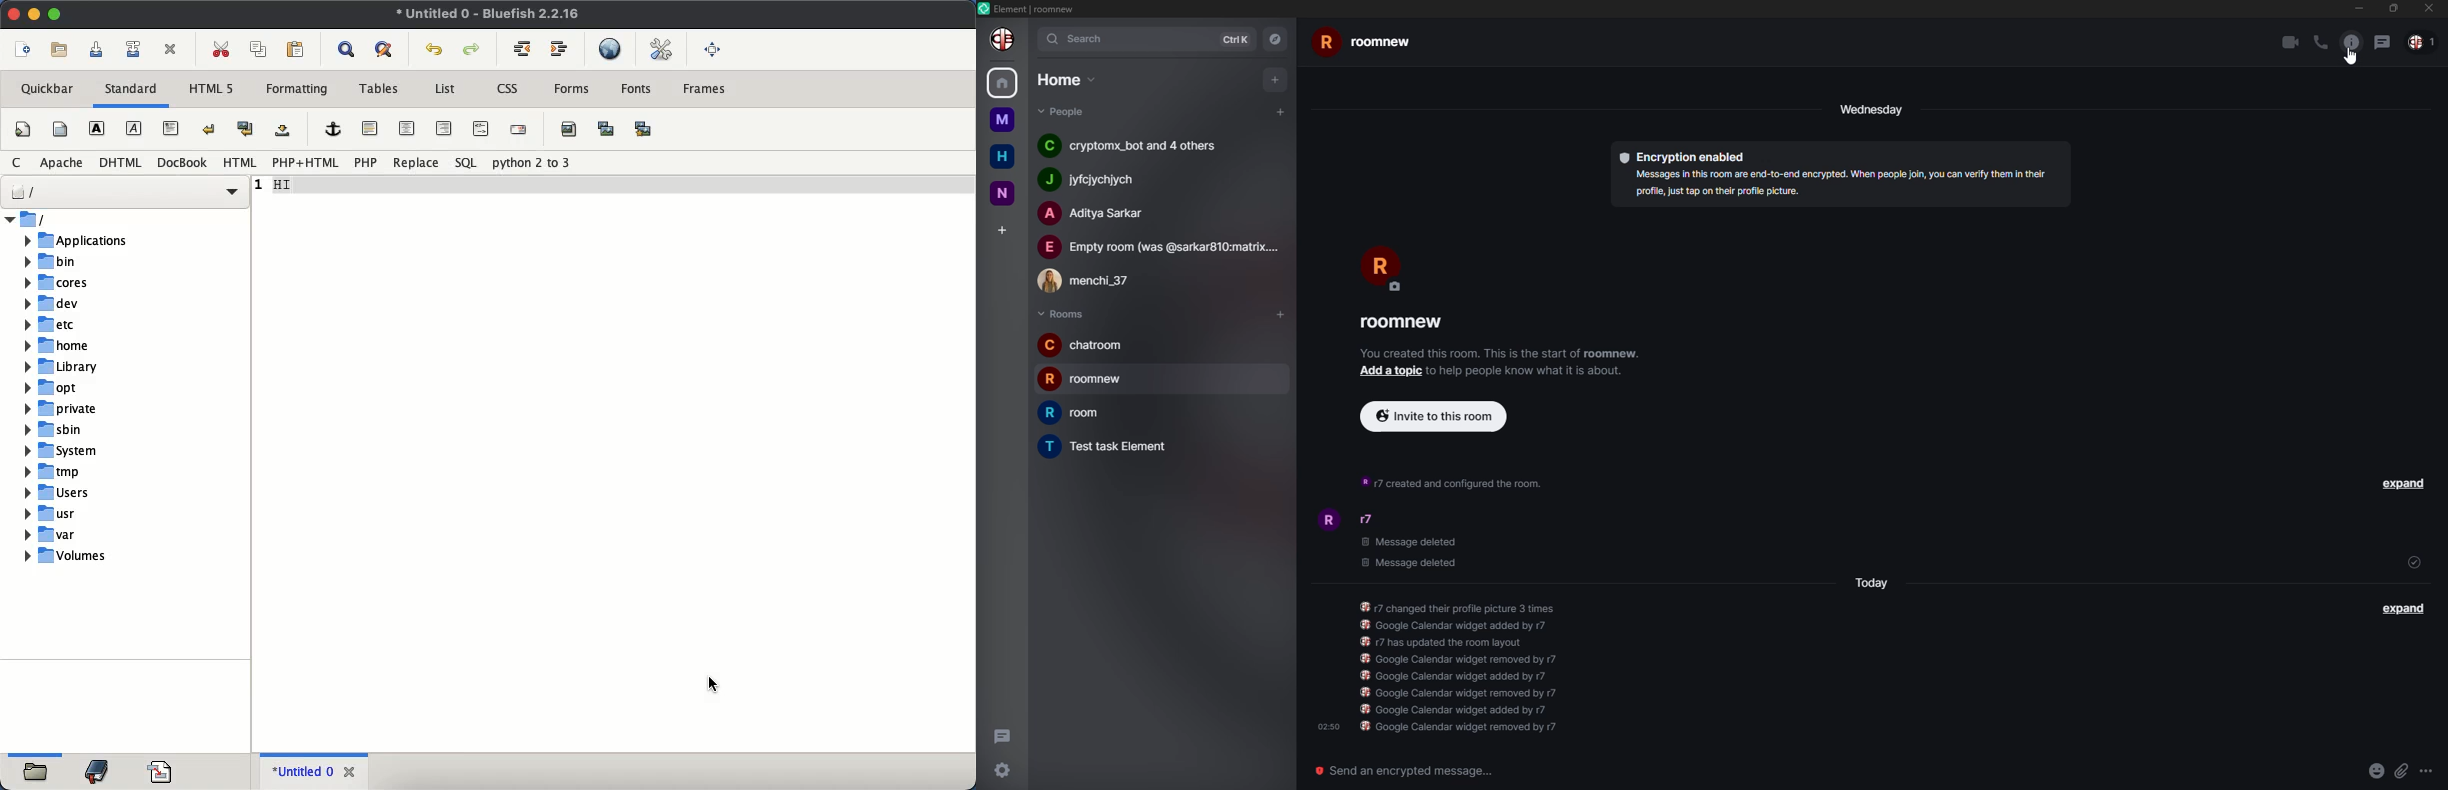 Image resolution: width=2464 pixels, height=812 pixels. Describe the element at coordinates (1685, 156) in the screenshot. I see `encryption enabled` at that location.